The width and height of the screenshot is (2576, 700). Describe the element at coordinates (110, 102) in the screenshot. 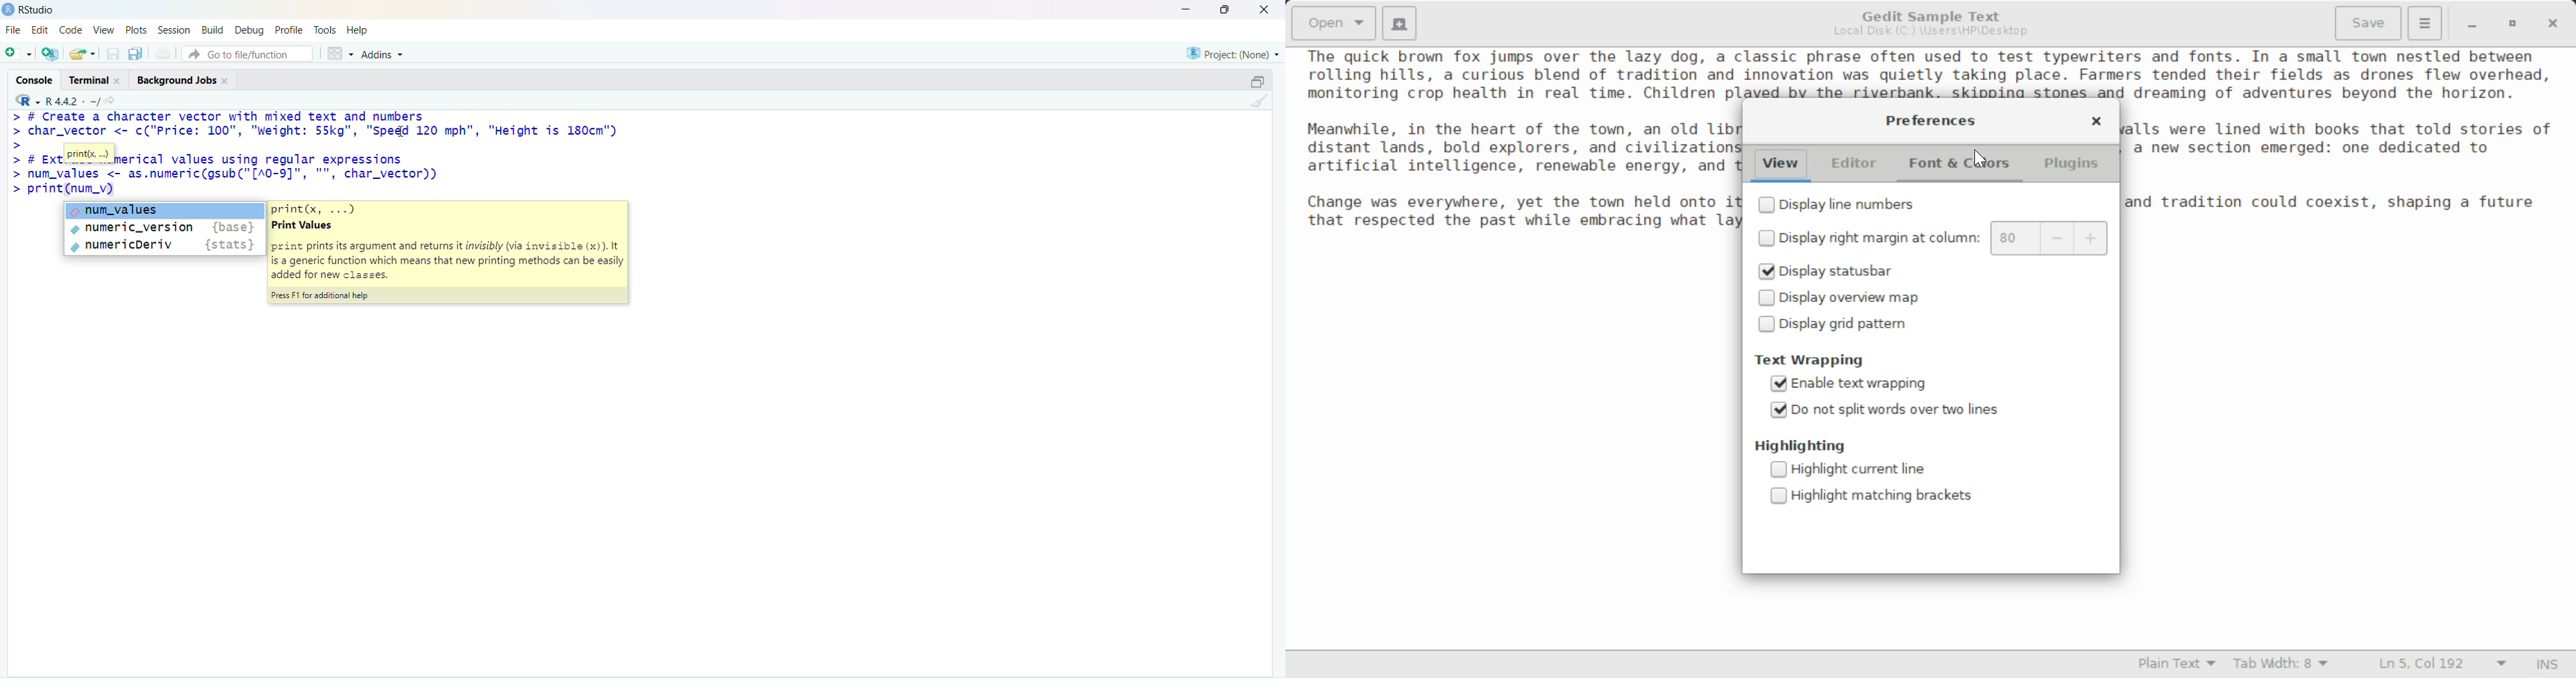

I see `share` at that location.